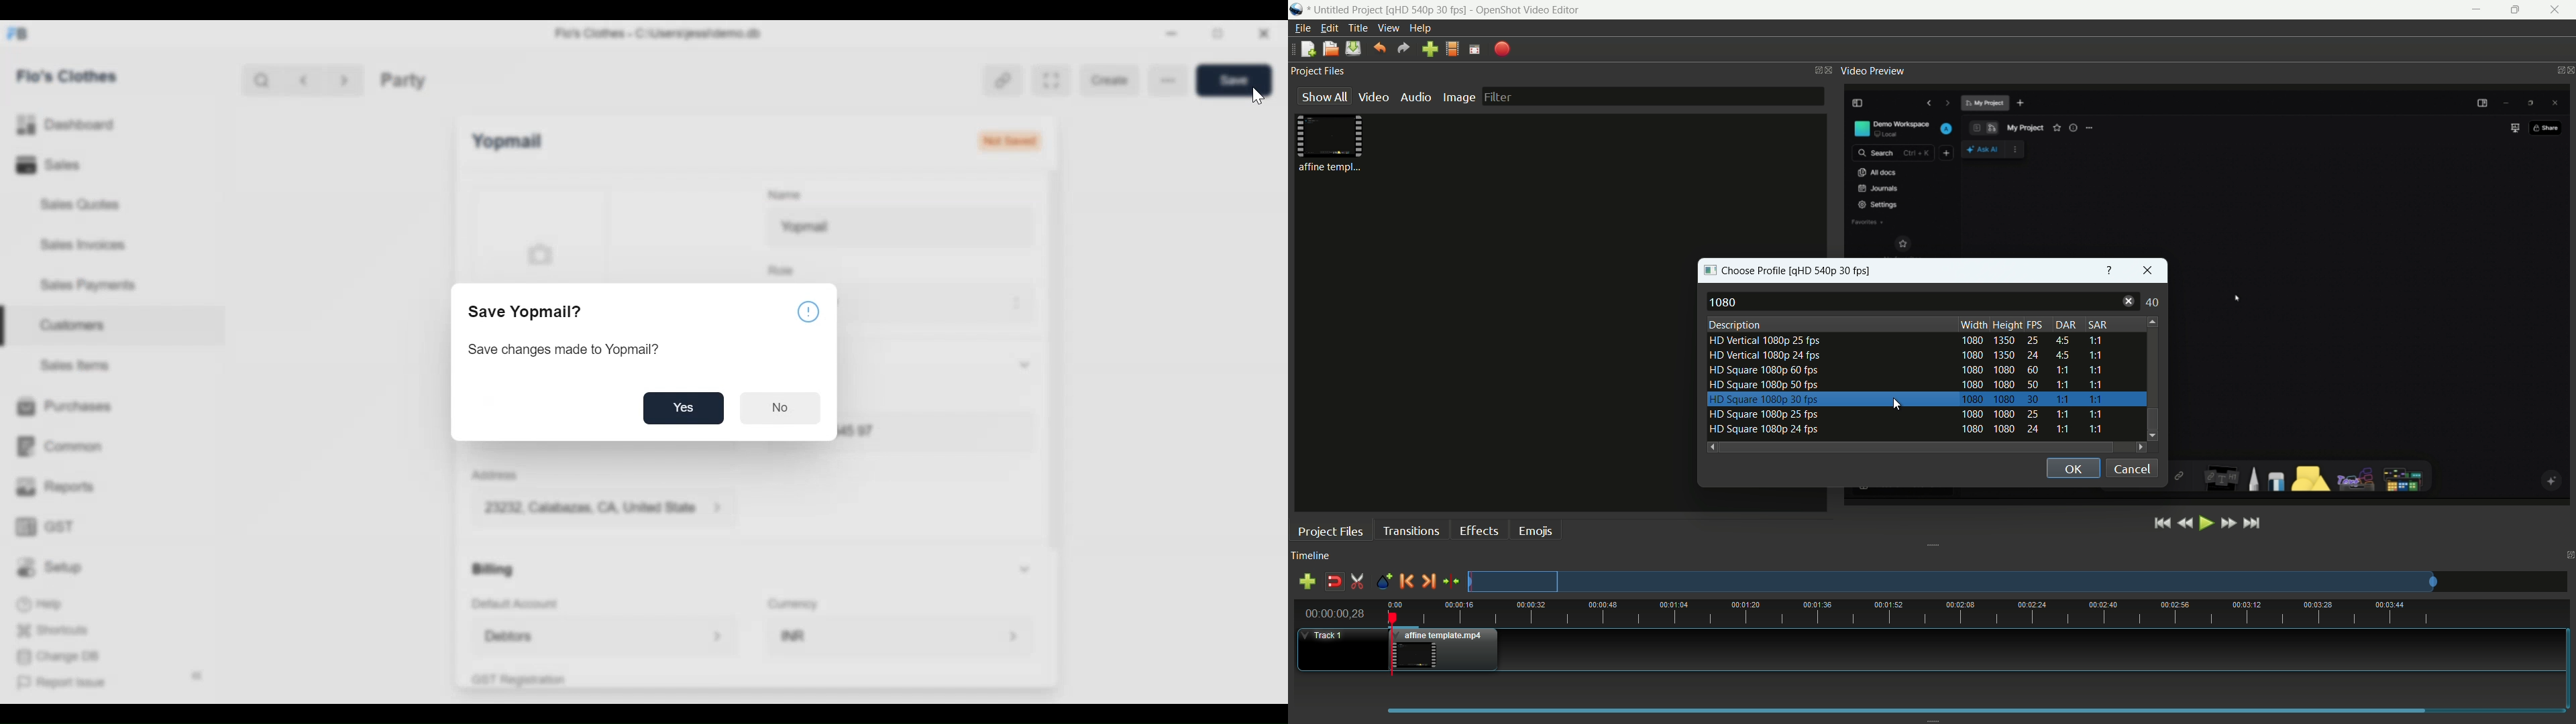 This screenshot has height=728, width=2576. I want to click on profile-5, so click(1905, 400).